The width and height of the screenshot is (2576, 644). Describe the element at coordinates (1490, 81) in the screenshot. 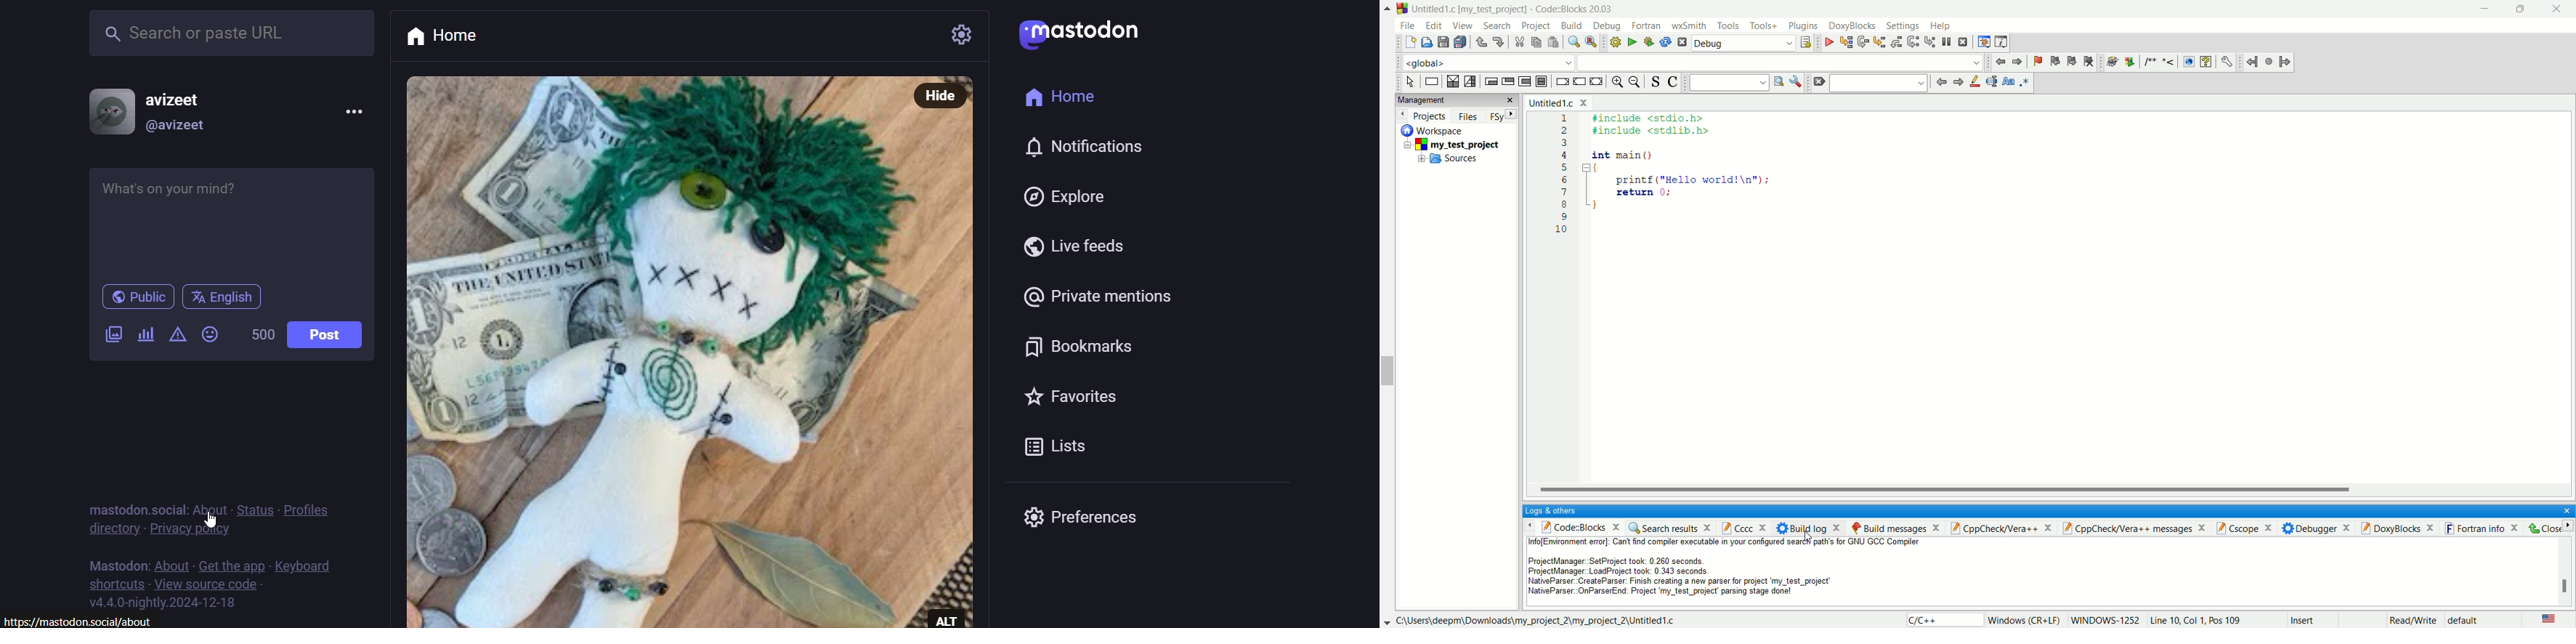

I see `entry condition loop` at that location.